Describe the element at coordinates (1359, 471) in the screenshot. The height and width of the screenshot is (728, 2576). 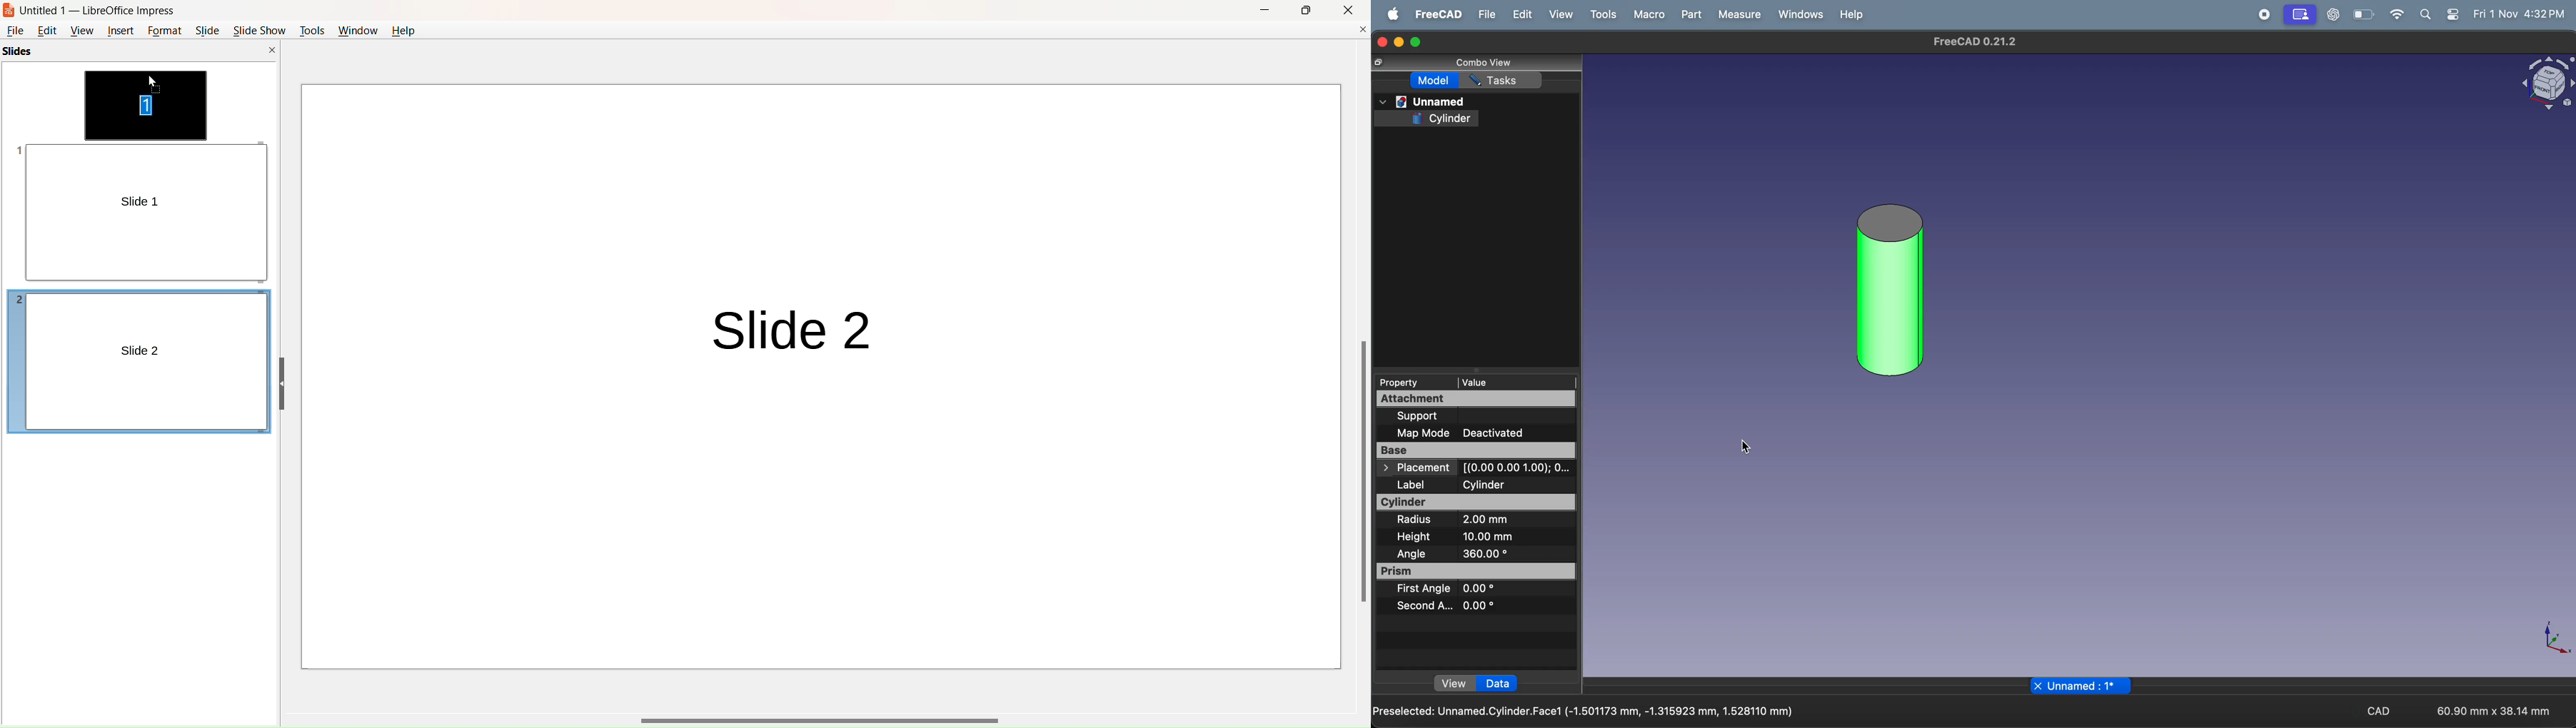
I see `vertical scroll bar` at that location.